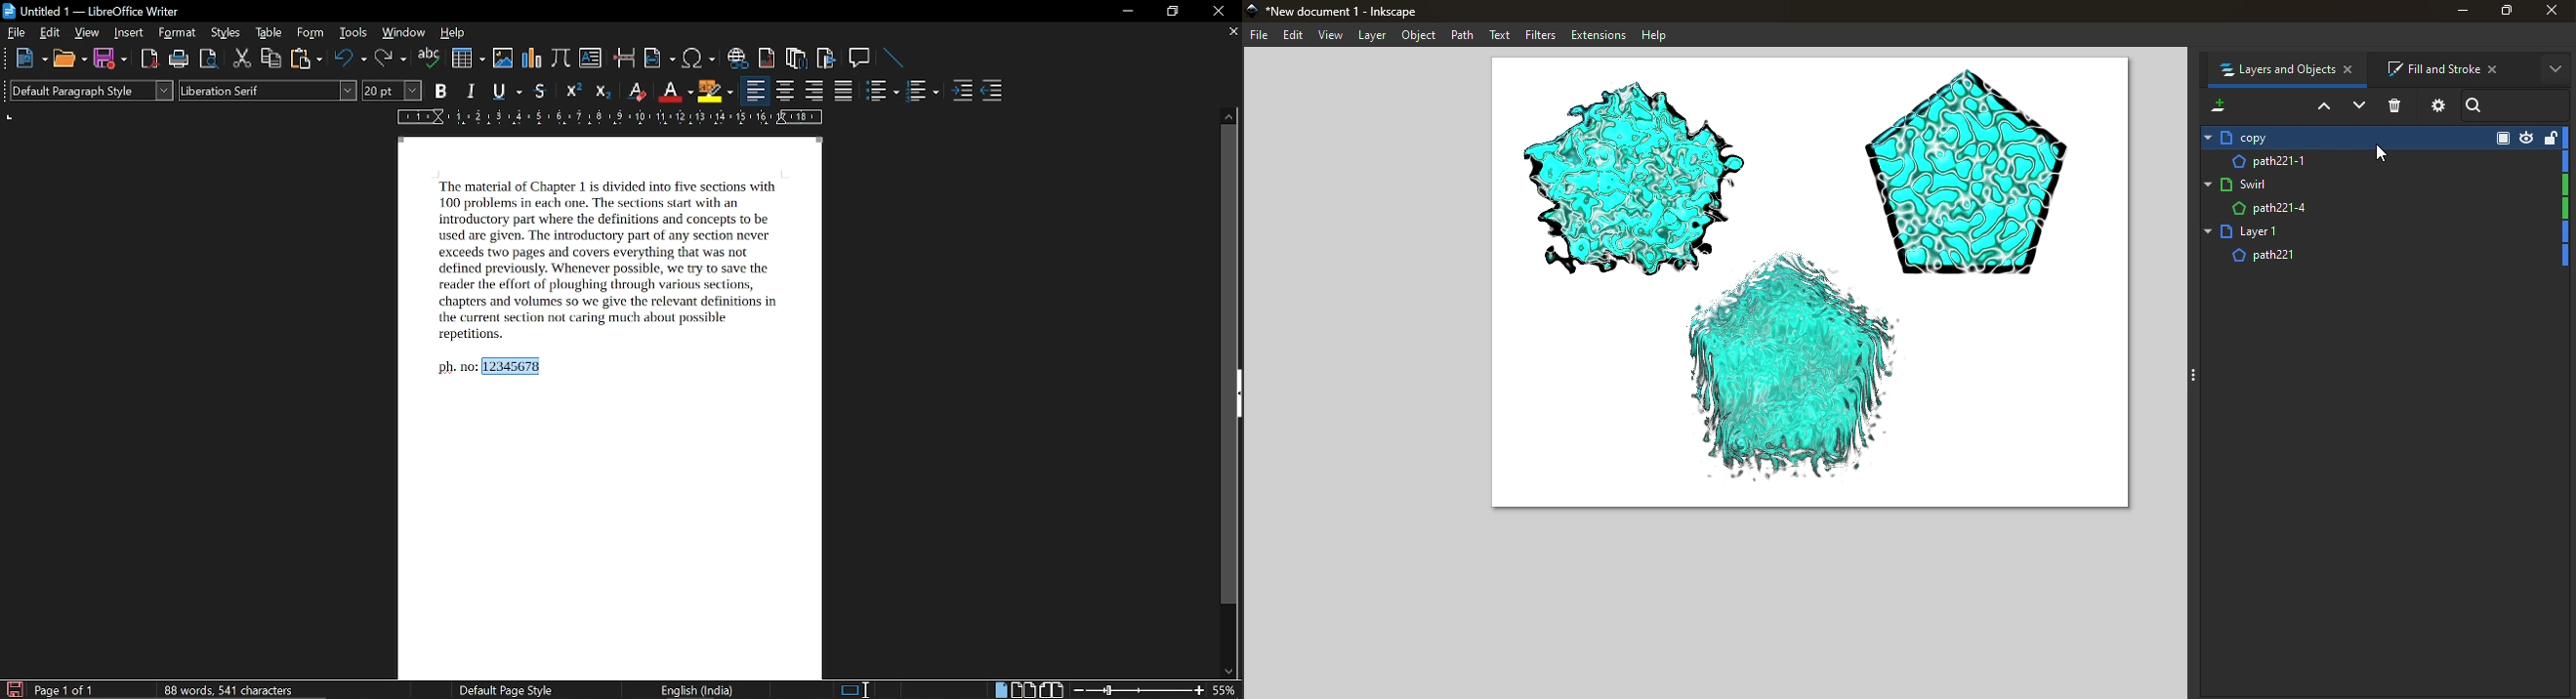  What do you see at coordinates (177, 59) in the screenshot?
I see `print` at bounding box center [177, 59].